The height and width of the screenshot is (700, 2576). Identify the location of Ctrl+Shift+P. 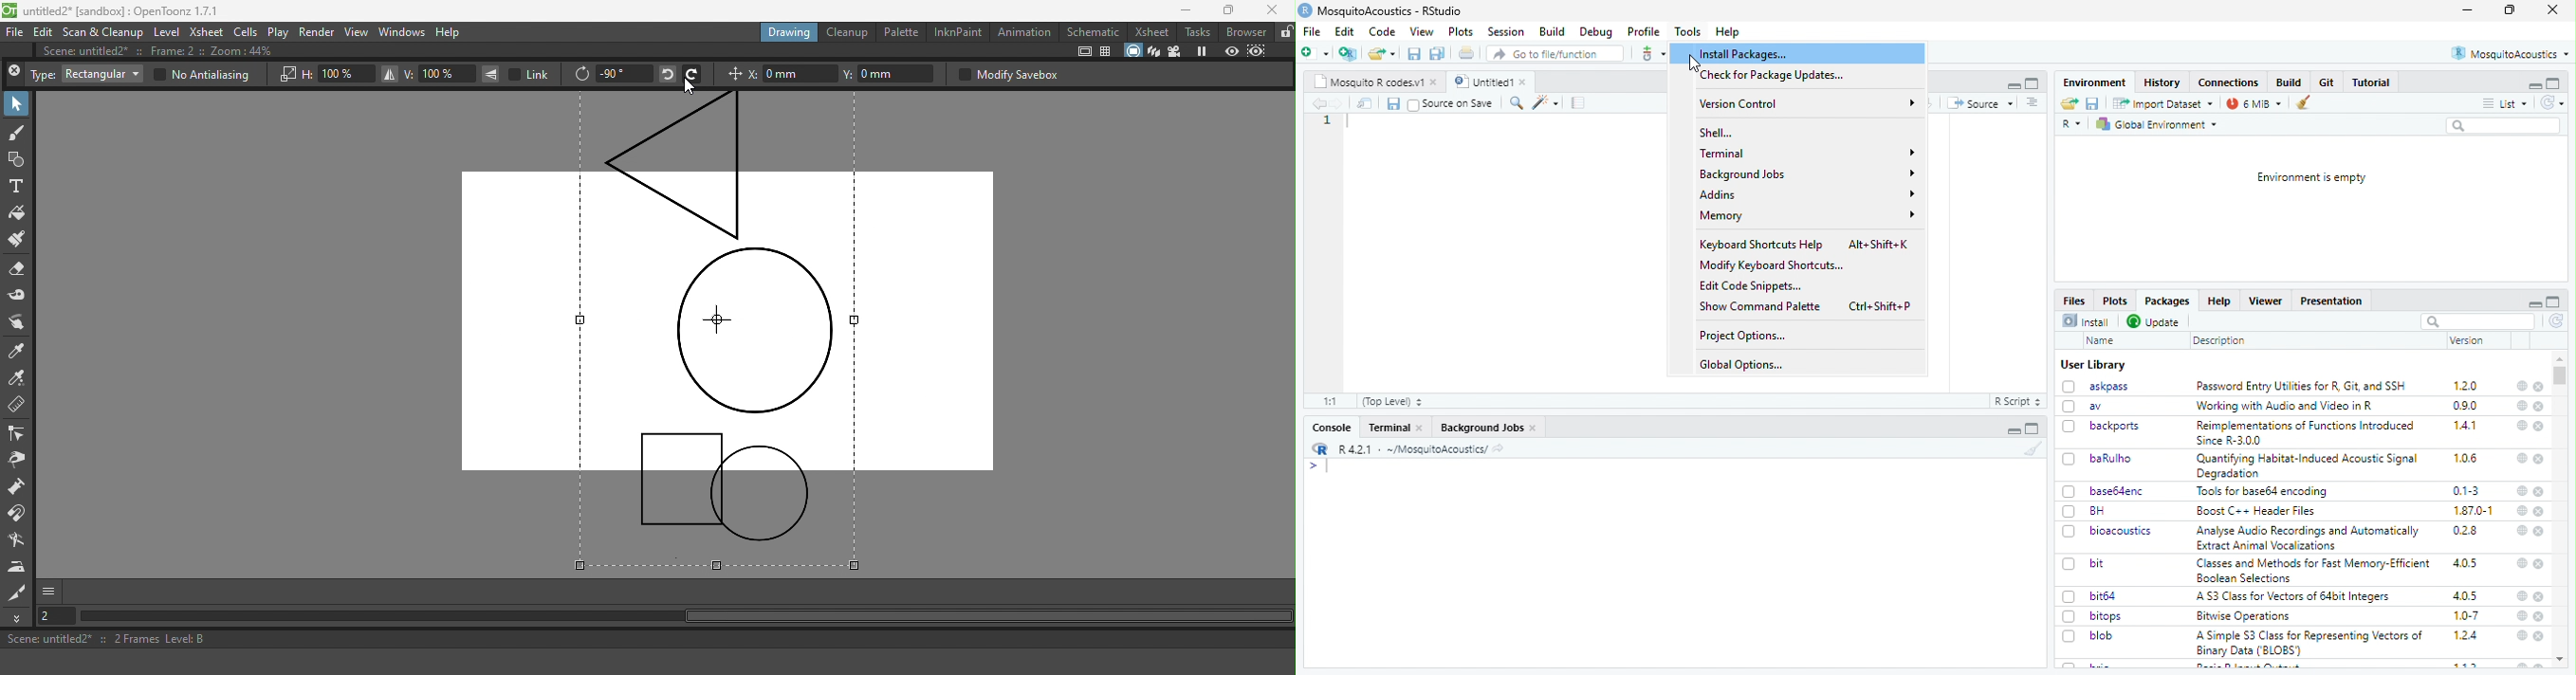
(1881, 306).